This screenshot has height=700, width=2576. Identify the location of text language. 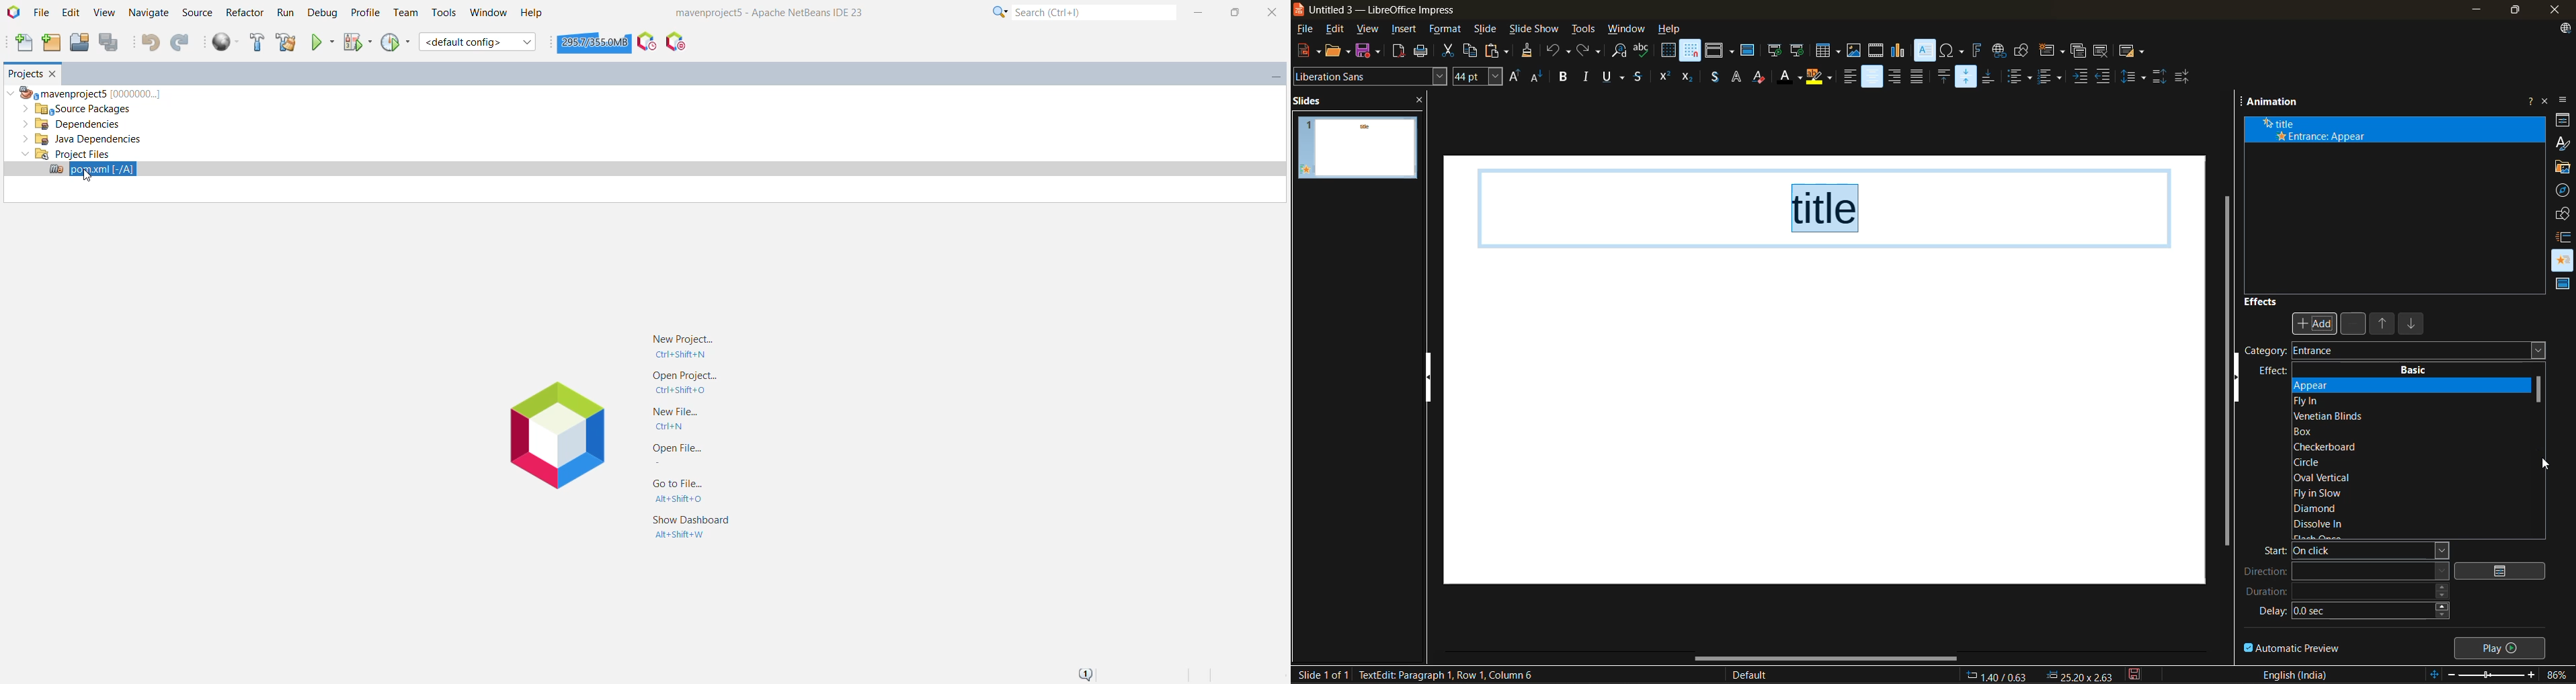
(2296, 674).